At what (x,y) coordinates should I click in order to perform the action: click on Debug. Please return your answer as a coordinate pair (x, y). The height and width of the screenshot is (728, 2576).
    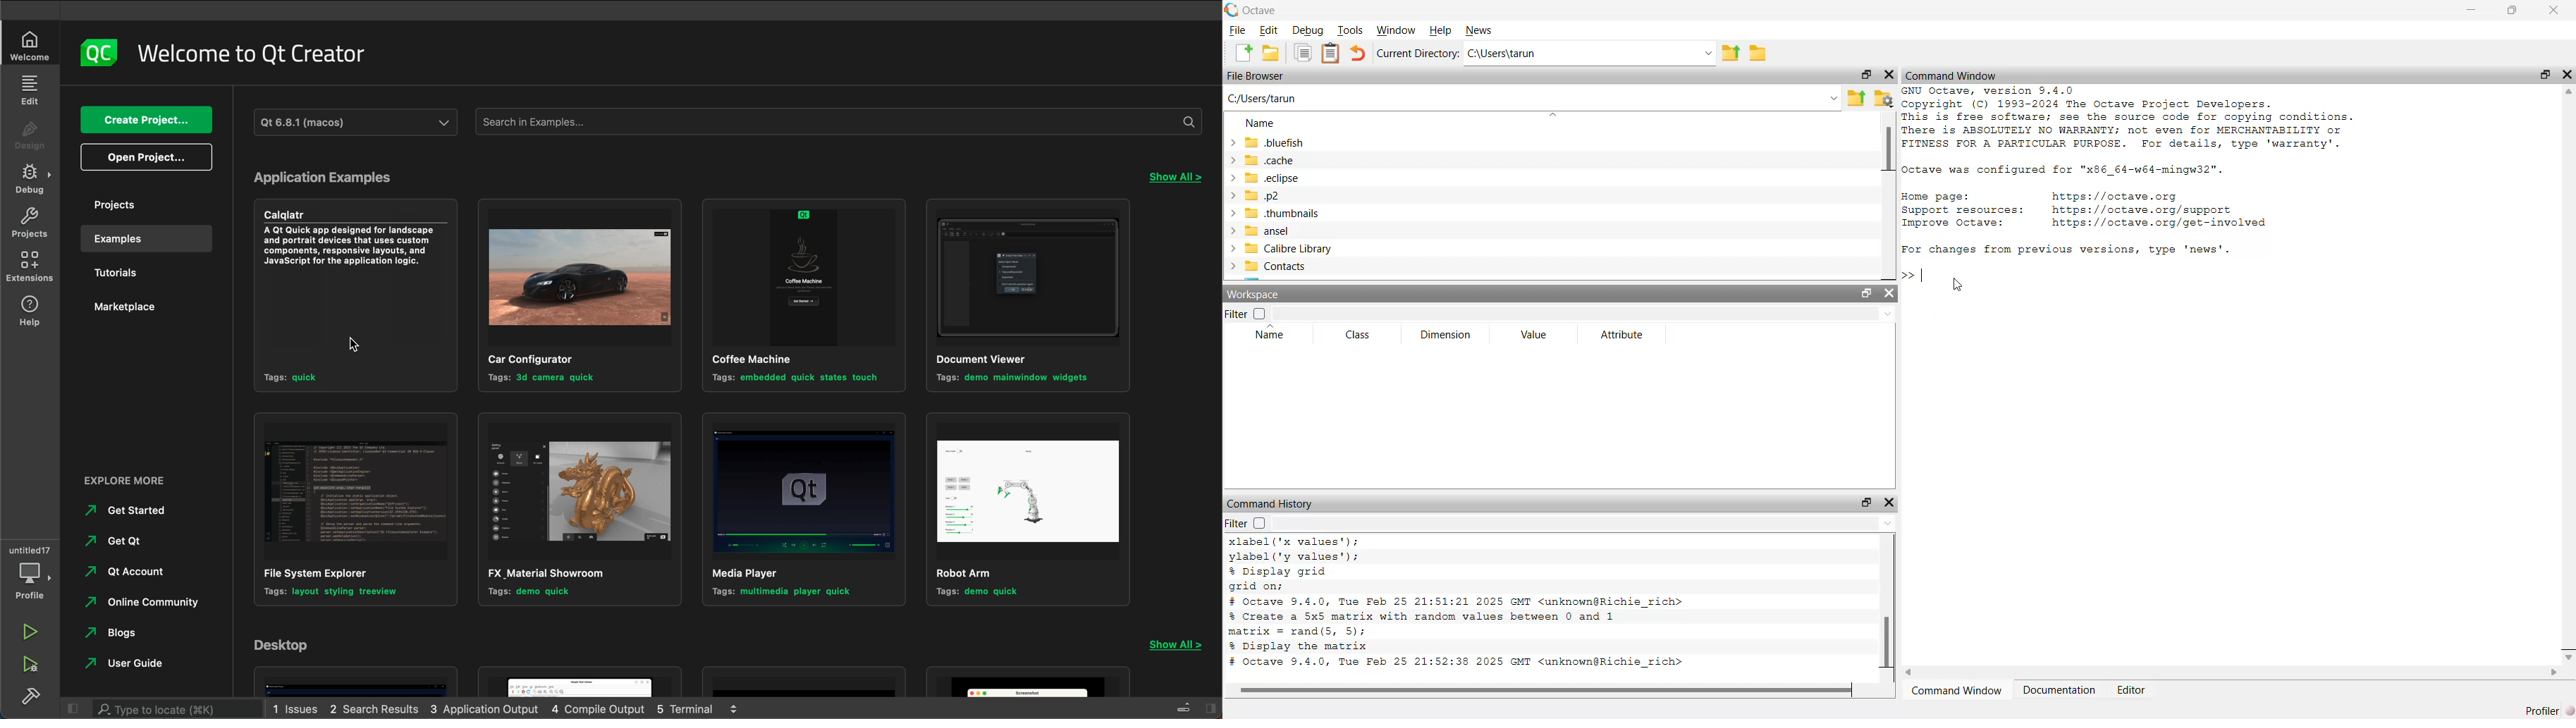
    Looking at the image, I should click on (1308, 31).